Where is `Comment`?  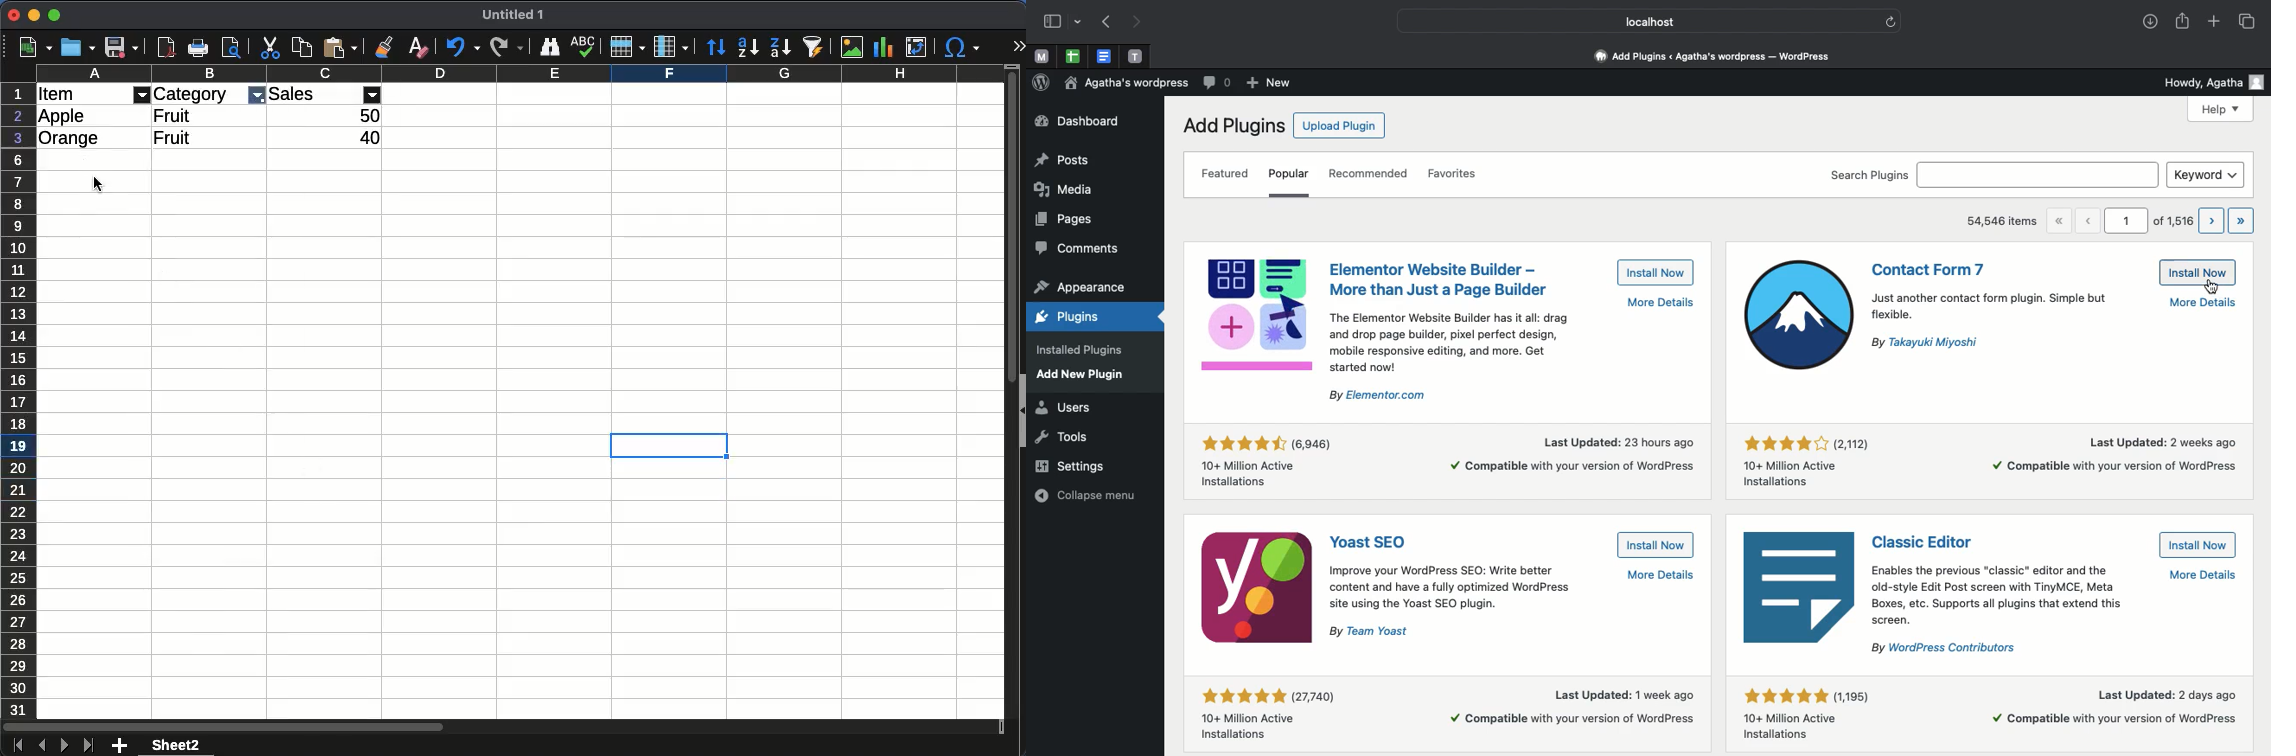 Comment is located at coordinates (1215, 84).